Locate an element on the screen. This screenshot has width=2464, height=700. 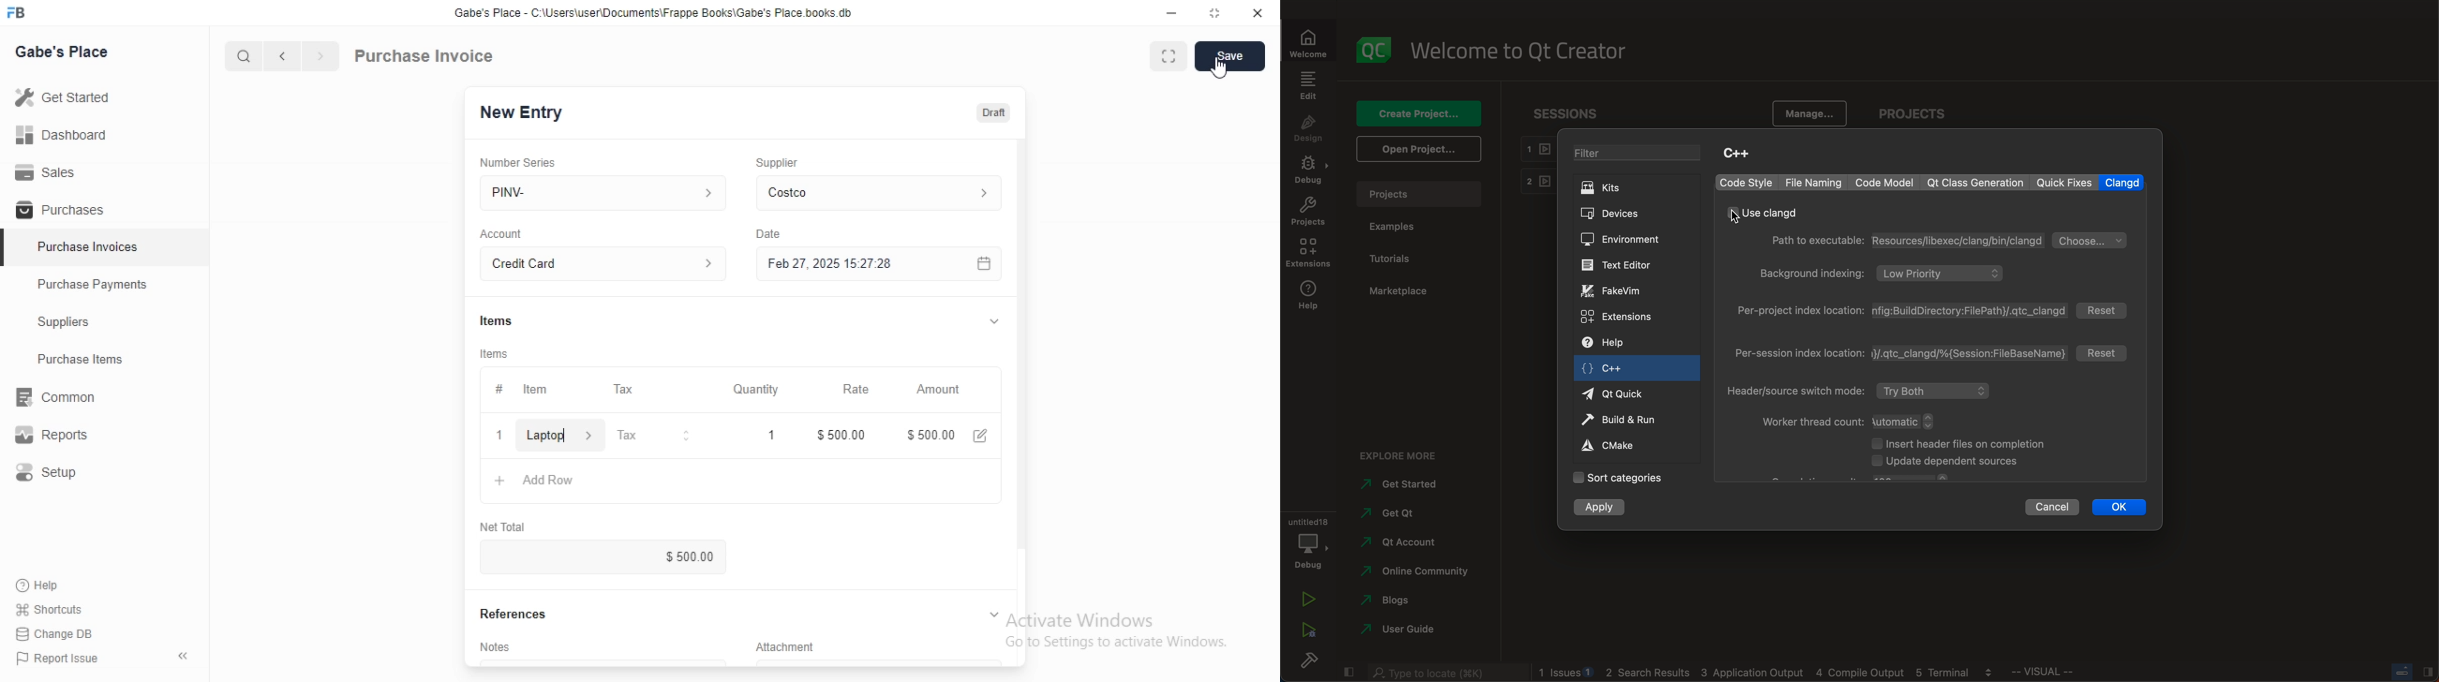
build is located at coordinates (1306, 658).